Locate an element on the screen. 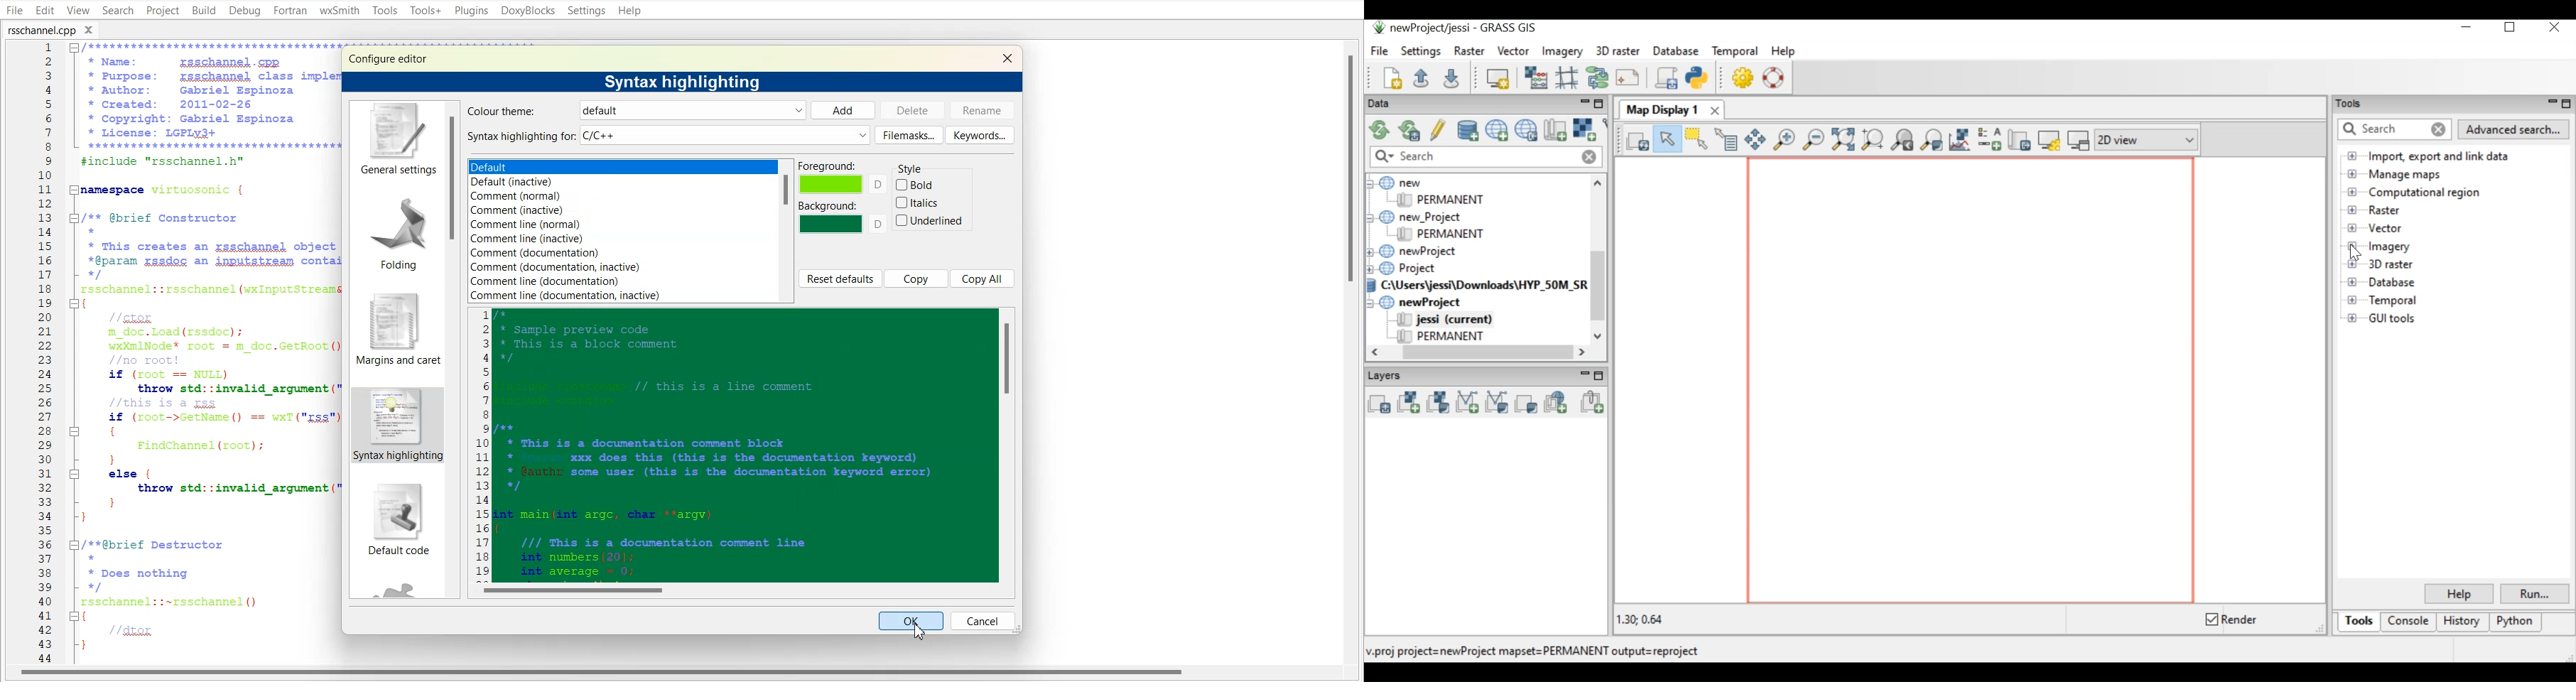 The image size is (2576, 700). Line numbers is located at coordinates (481, 443).